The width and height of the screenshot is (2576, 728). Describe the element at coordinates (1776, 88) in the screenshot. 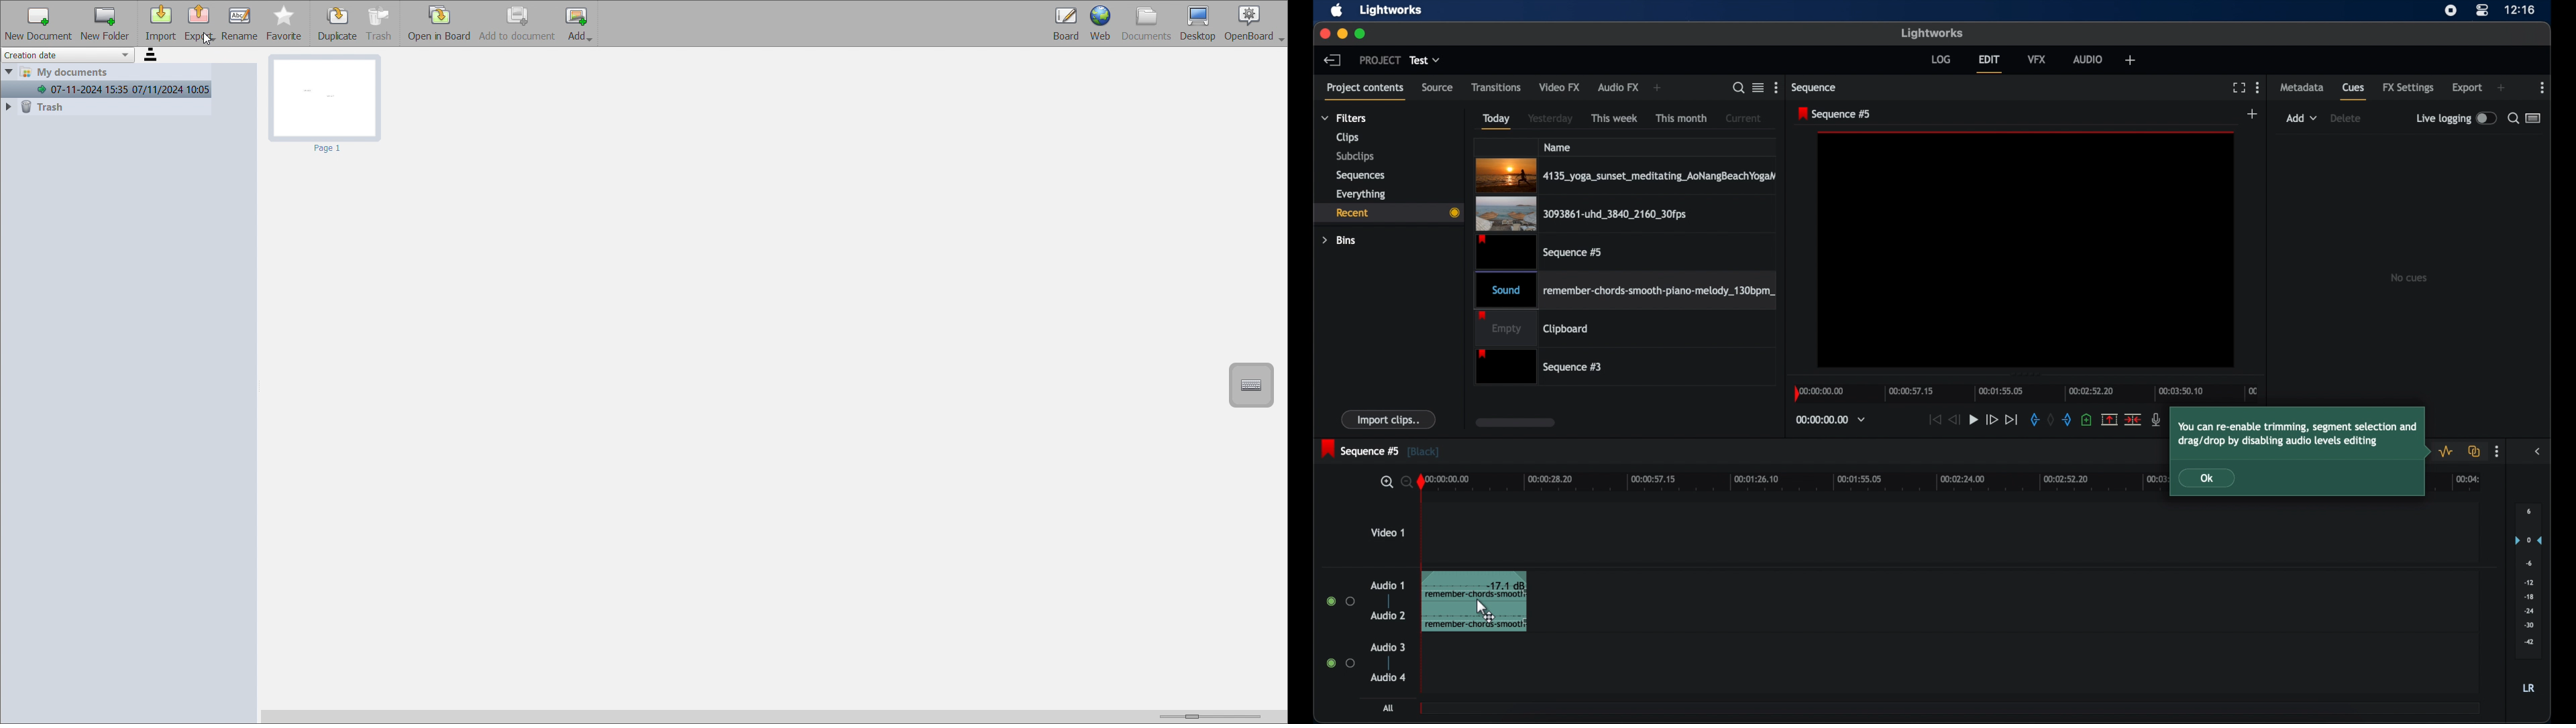

I see `more options` at that location.